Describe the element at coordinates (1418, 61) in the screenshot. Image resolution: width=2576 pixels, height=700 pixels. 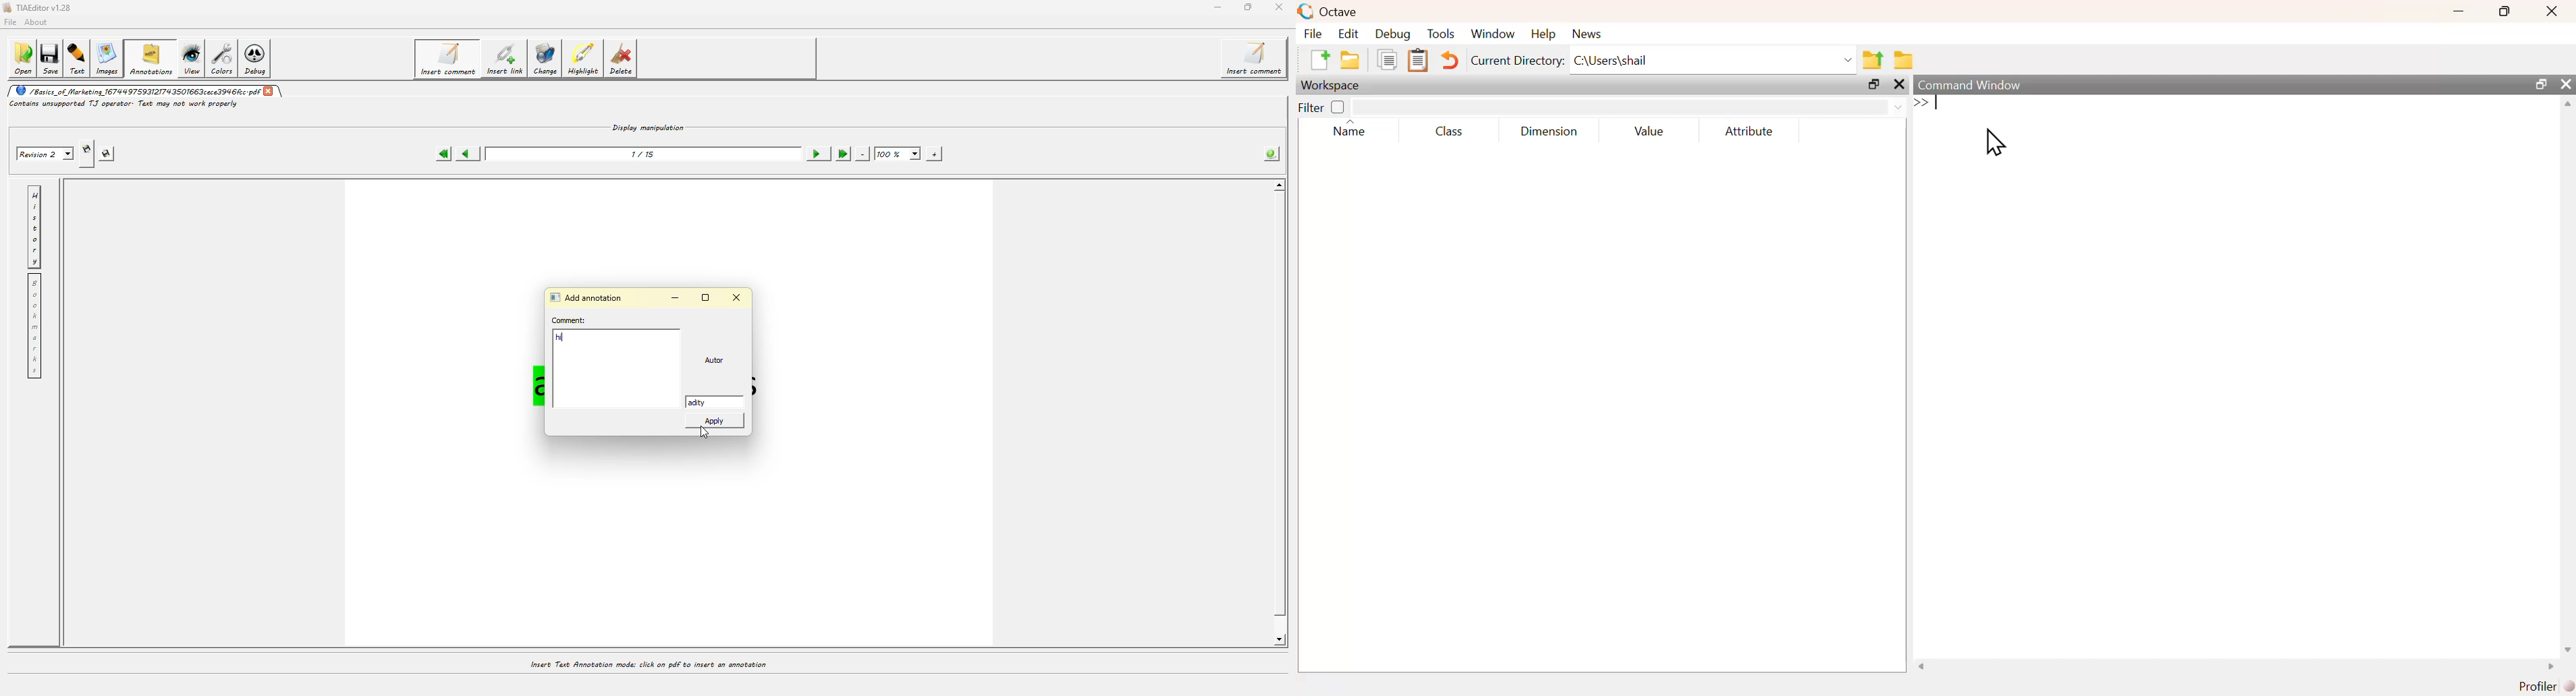
I see `paste` at that location.